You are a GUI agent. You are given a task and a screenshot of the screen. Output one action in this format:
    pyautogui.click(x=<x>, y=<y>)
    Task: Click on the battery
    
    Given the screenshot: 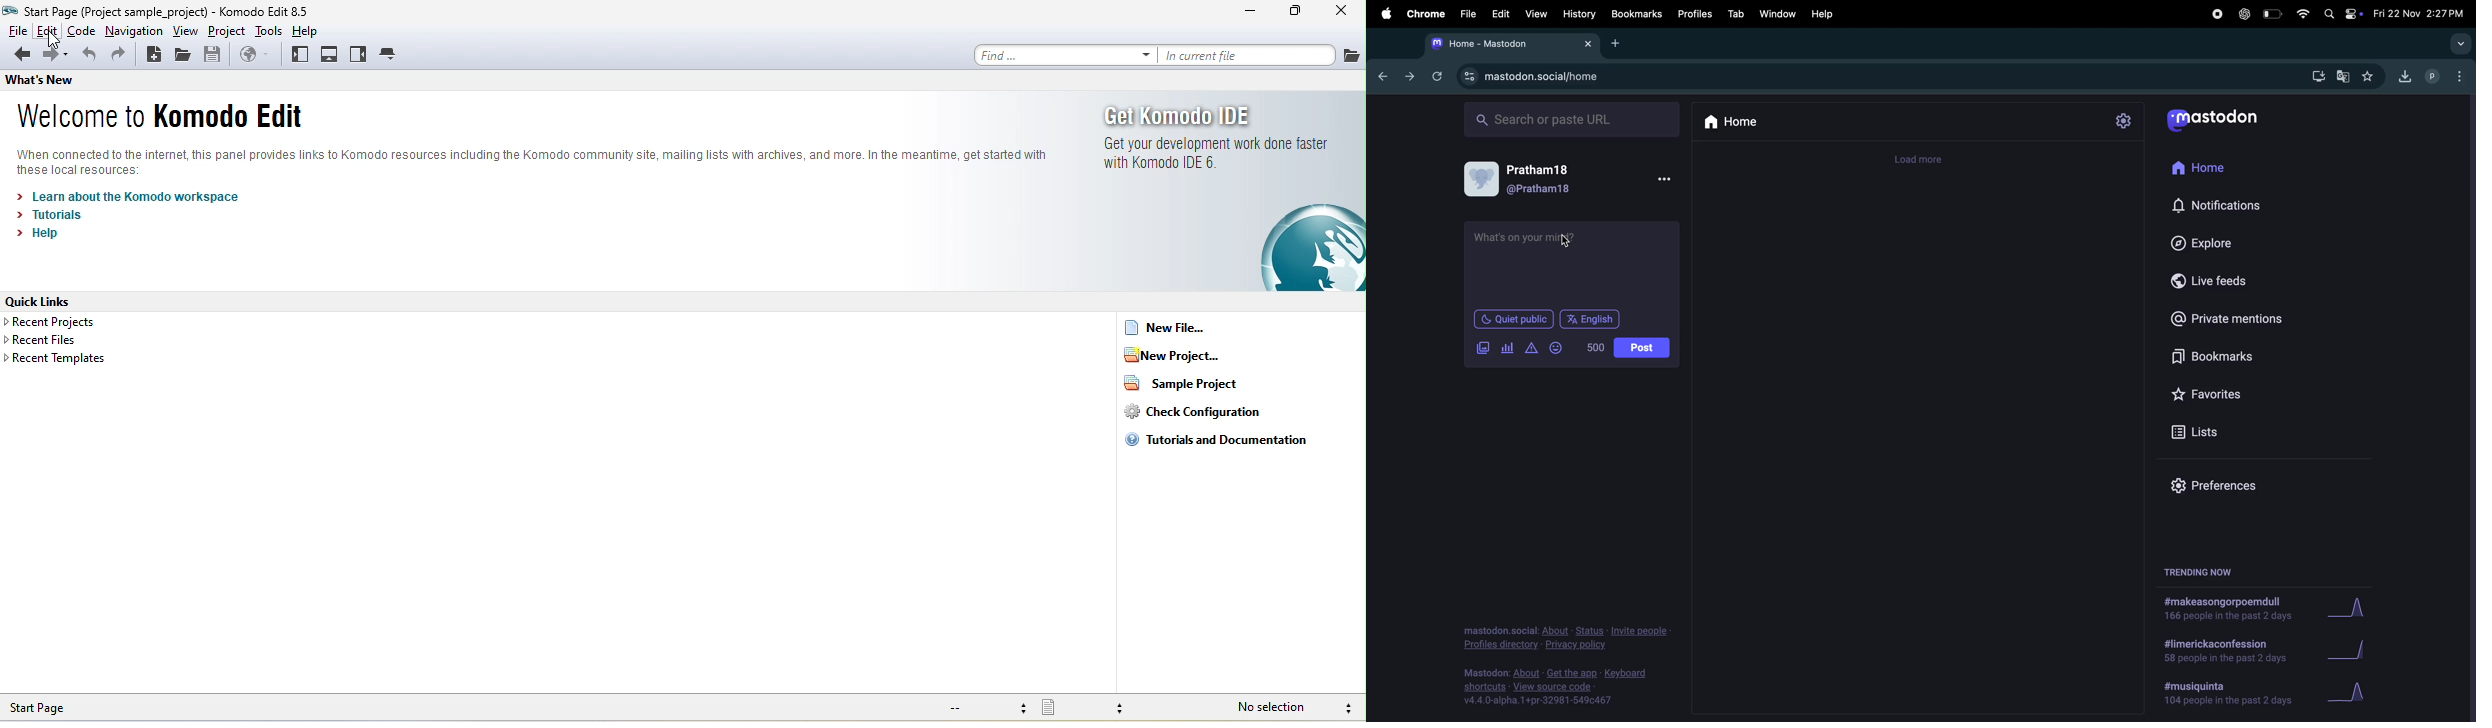 What is the action you would take?
    pyautogui.click(x=2275, y=15)
    